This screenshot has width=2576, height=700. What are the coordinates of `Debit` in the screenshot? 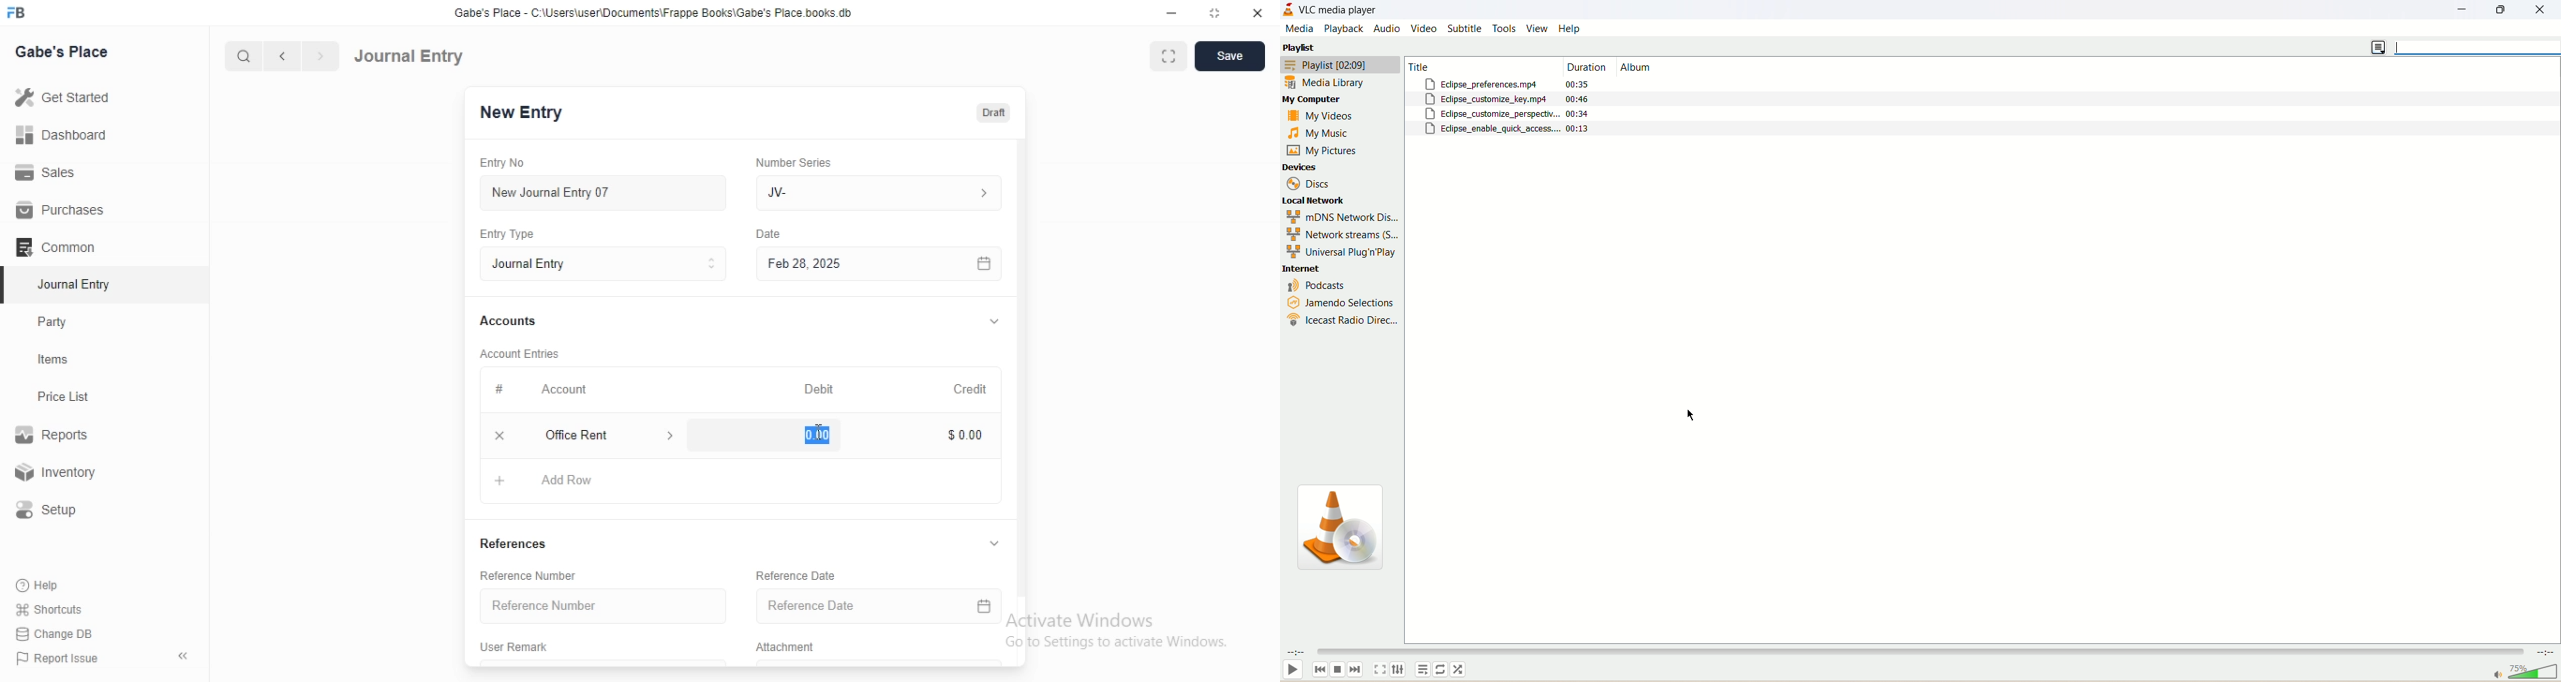 It's located at (815, 387).